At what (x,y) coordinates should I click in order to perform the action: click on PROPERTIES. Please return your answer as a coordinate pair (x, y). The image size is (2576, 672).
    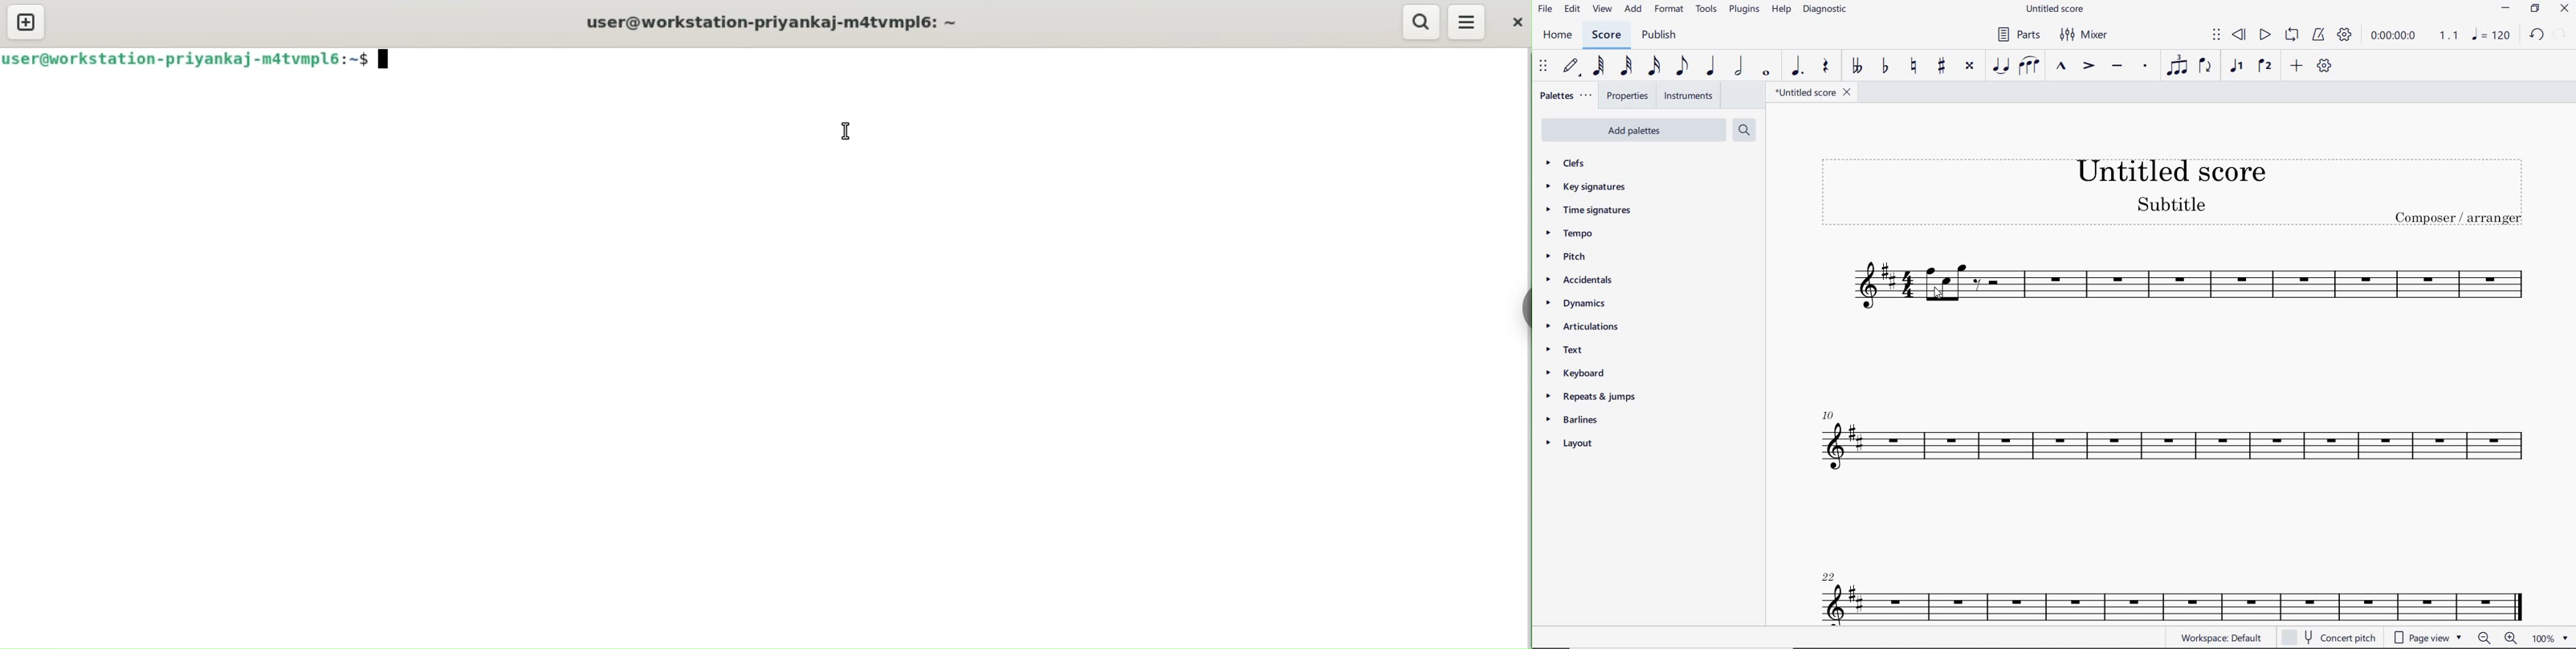
    Looking at the image, I should click on (1628, 96).